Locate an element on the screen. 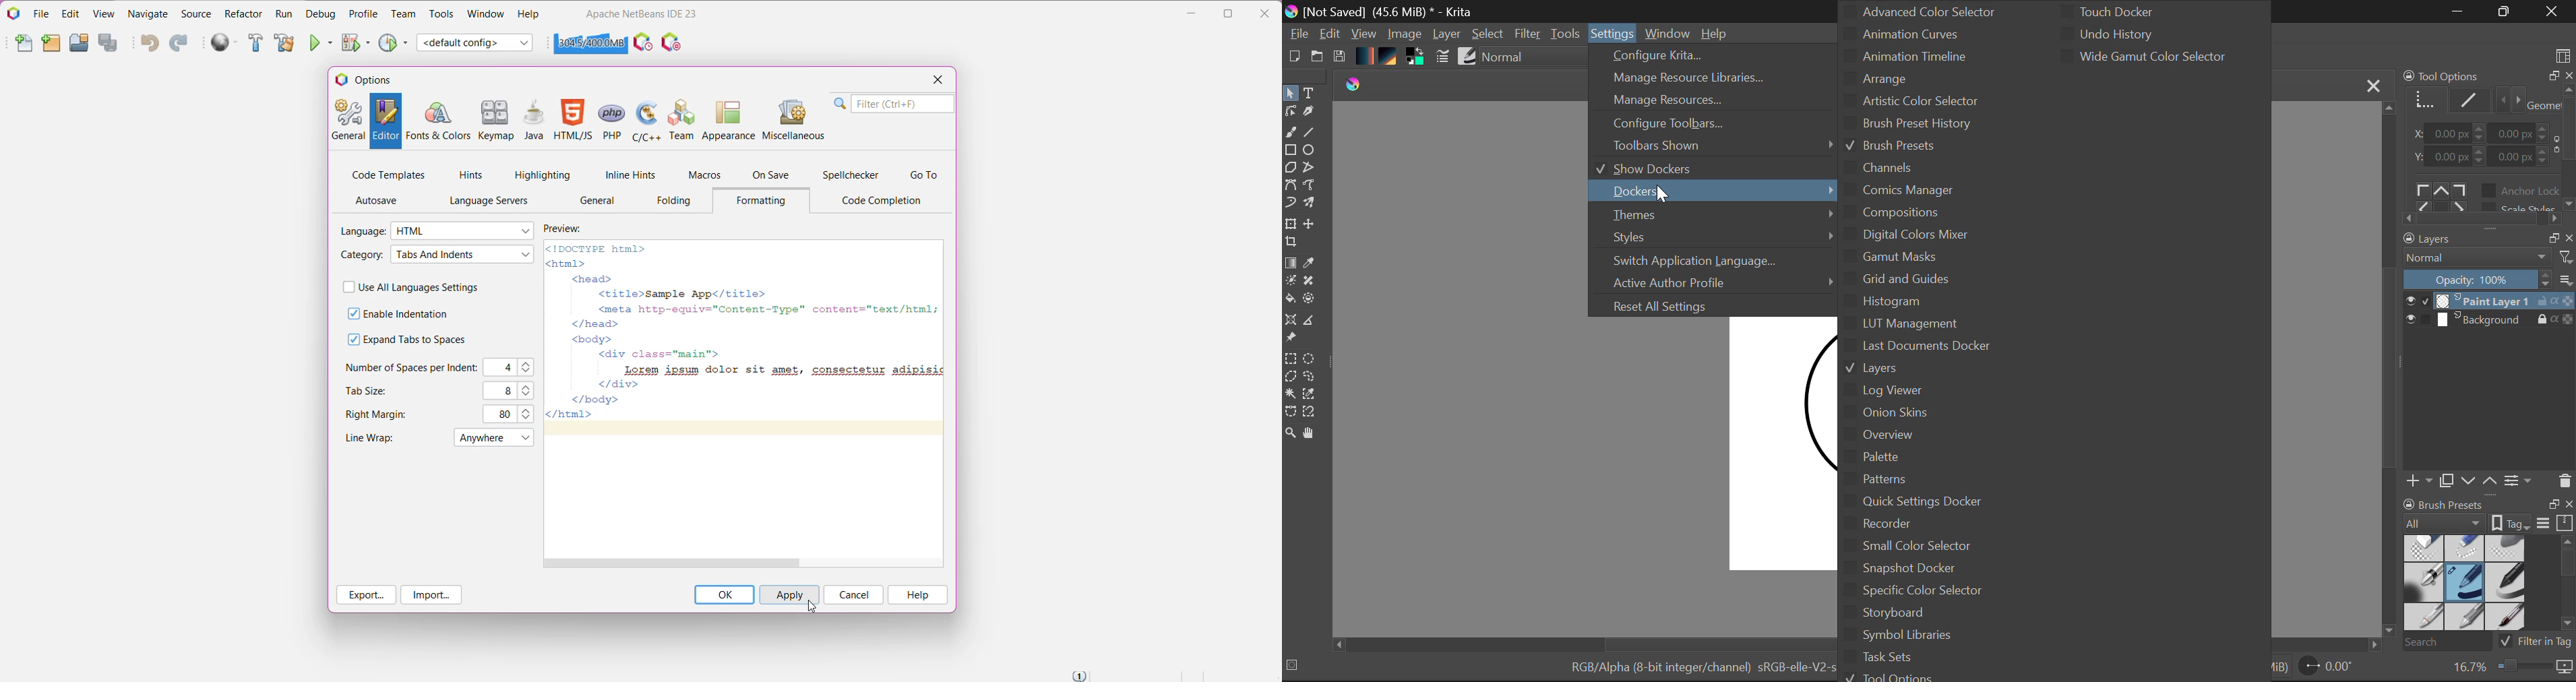  Window is located at coordinates (1669, 31).